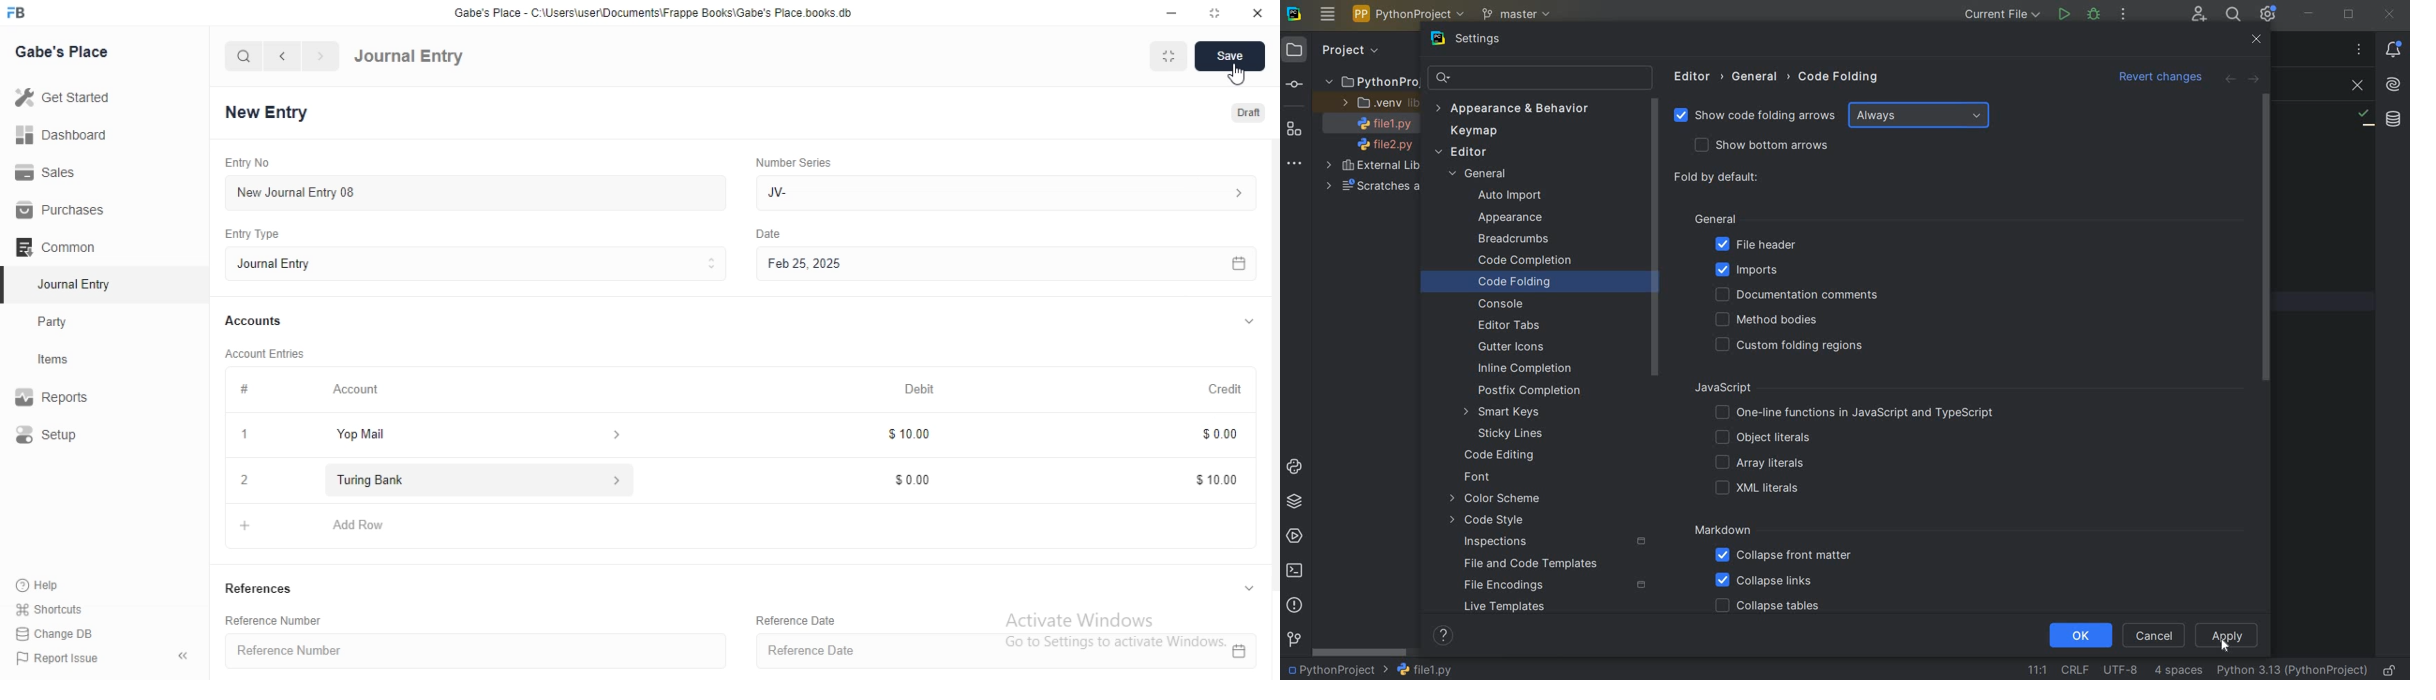  Describe the element at coordinates (272, 623) in the screenshot. I see `Reference Number` at that location.